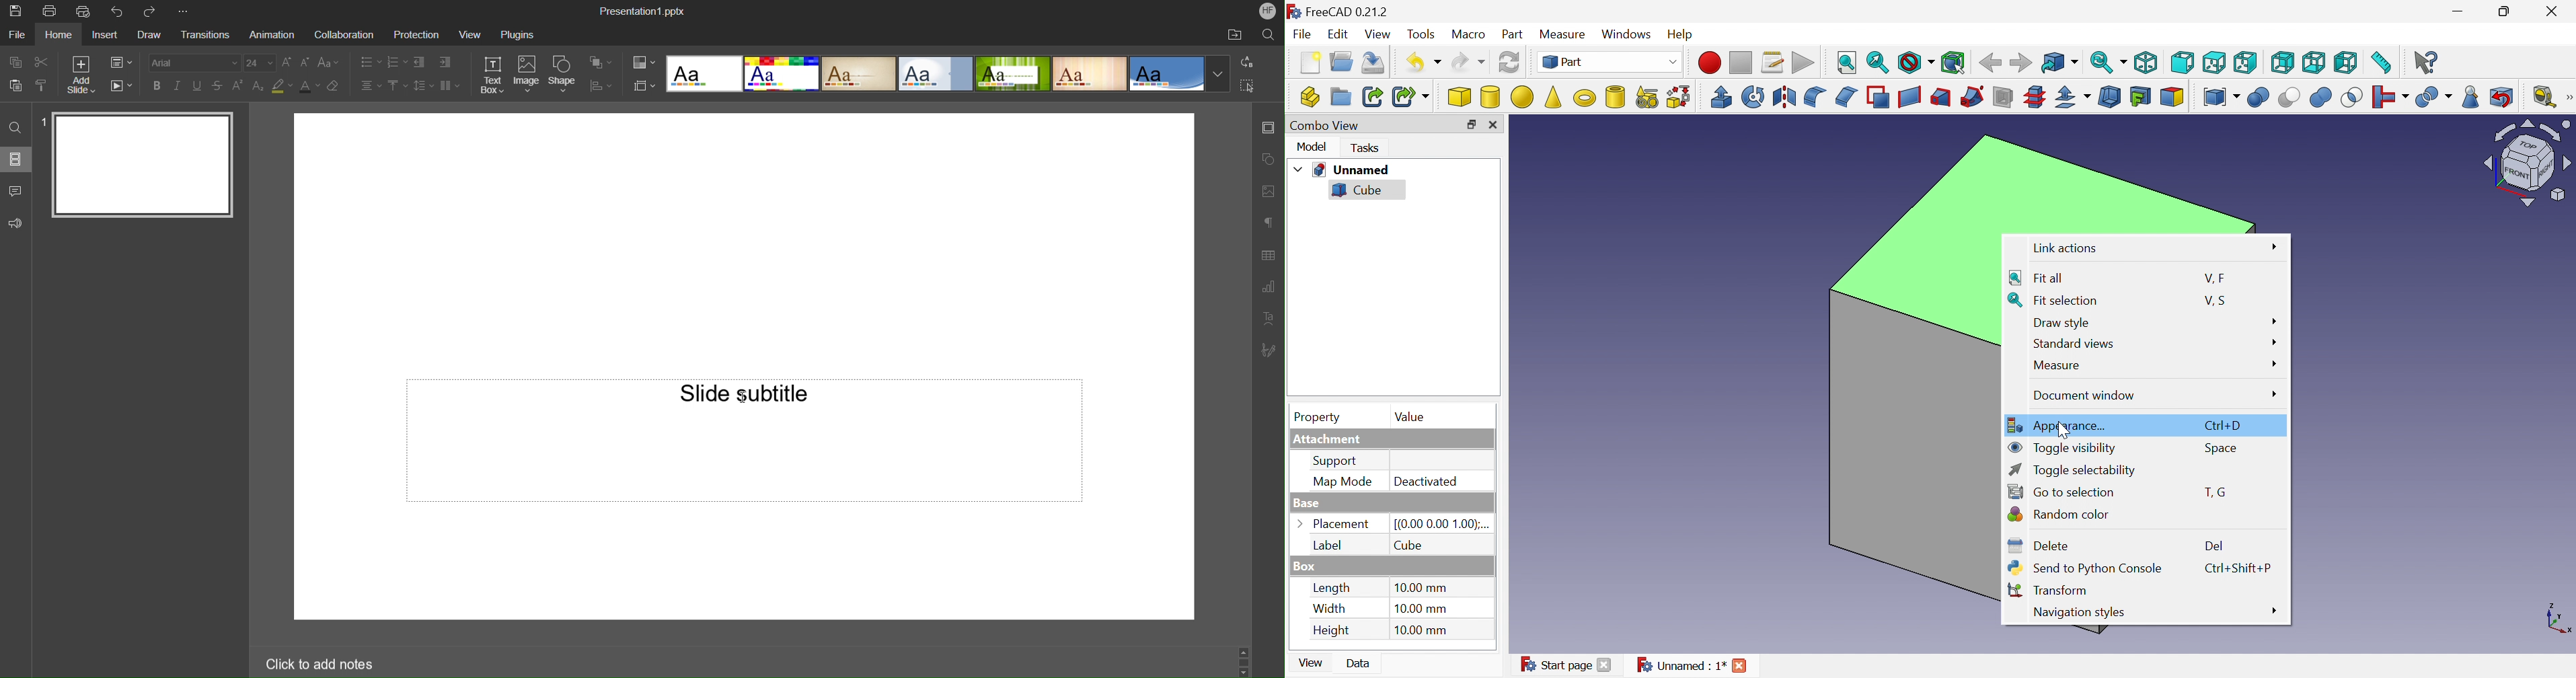 The width and height of the screenshot is (2576, 700). What do you see at coordinates (1370, 96) in the screenshot?
I see `Make link` at bounding box center [1370, 96].